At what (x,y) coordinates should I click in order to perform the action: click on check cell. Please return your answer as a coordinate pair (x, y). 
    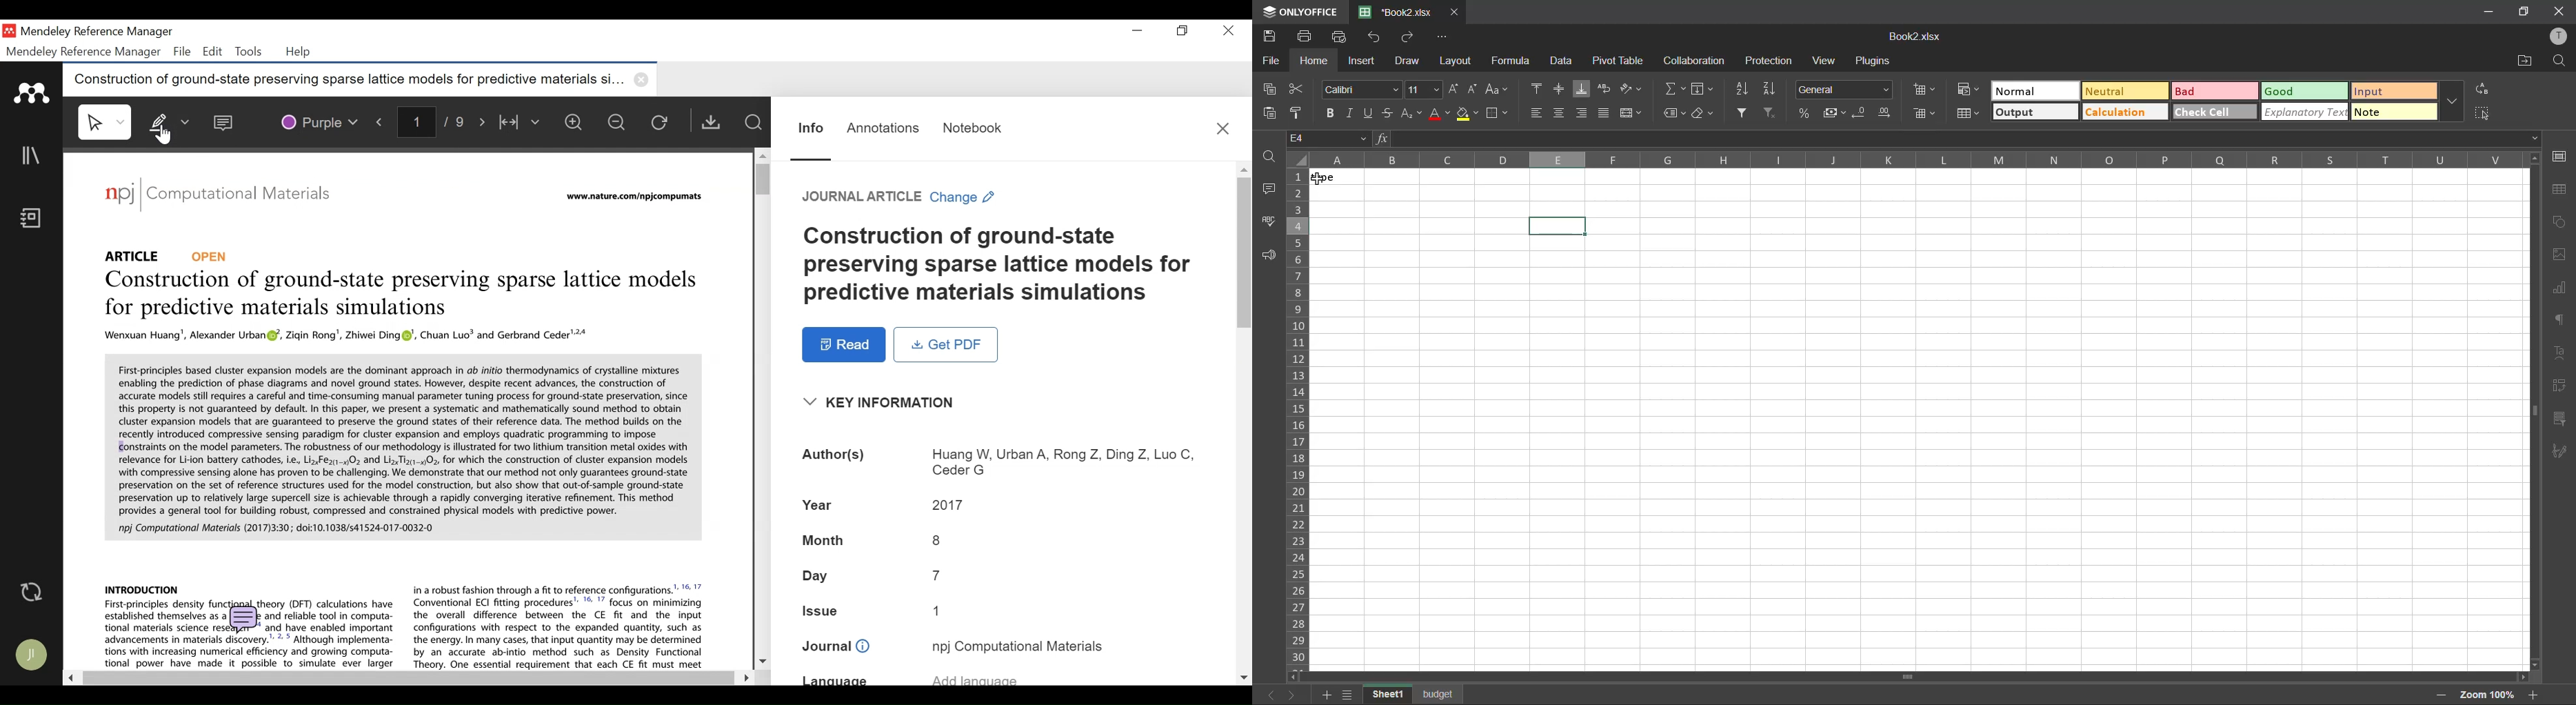
    Looking at the image, I should click on (2215, 112).